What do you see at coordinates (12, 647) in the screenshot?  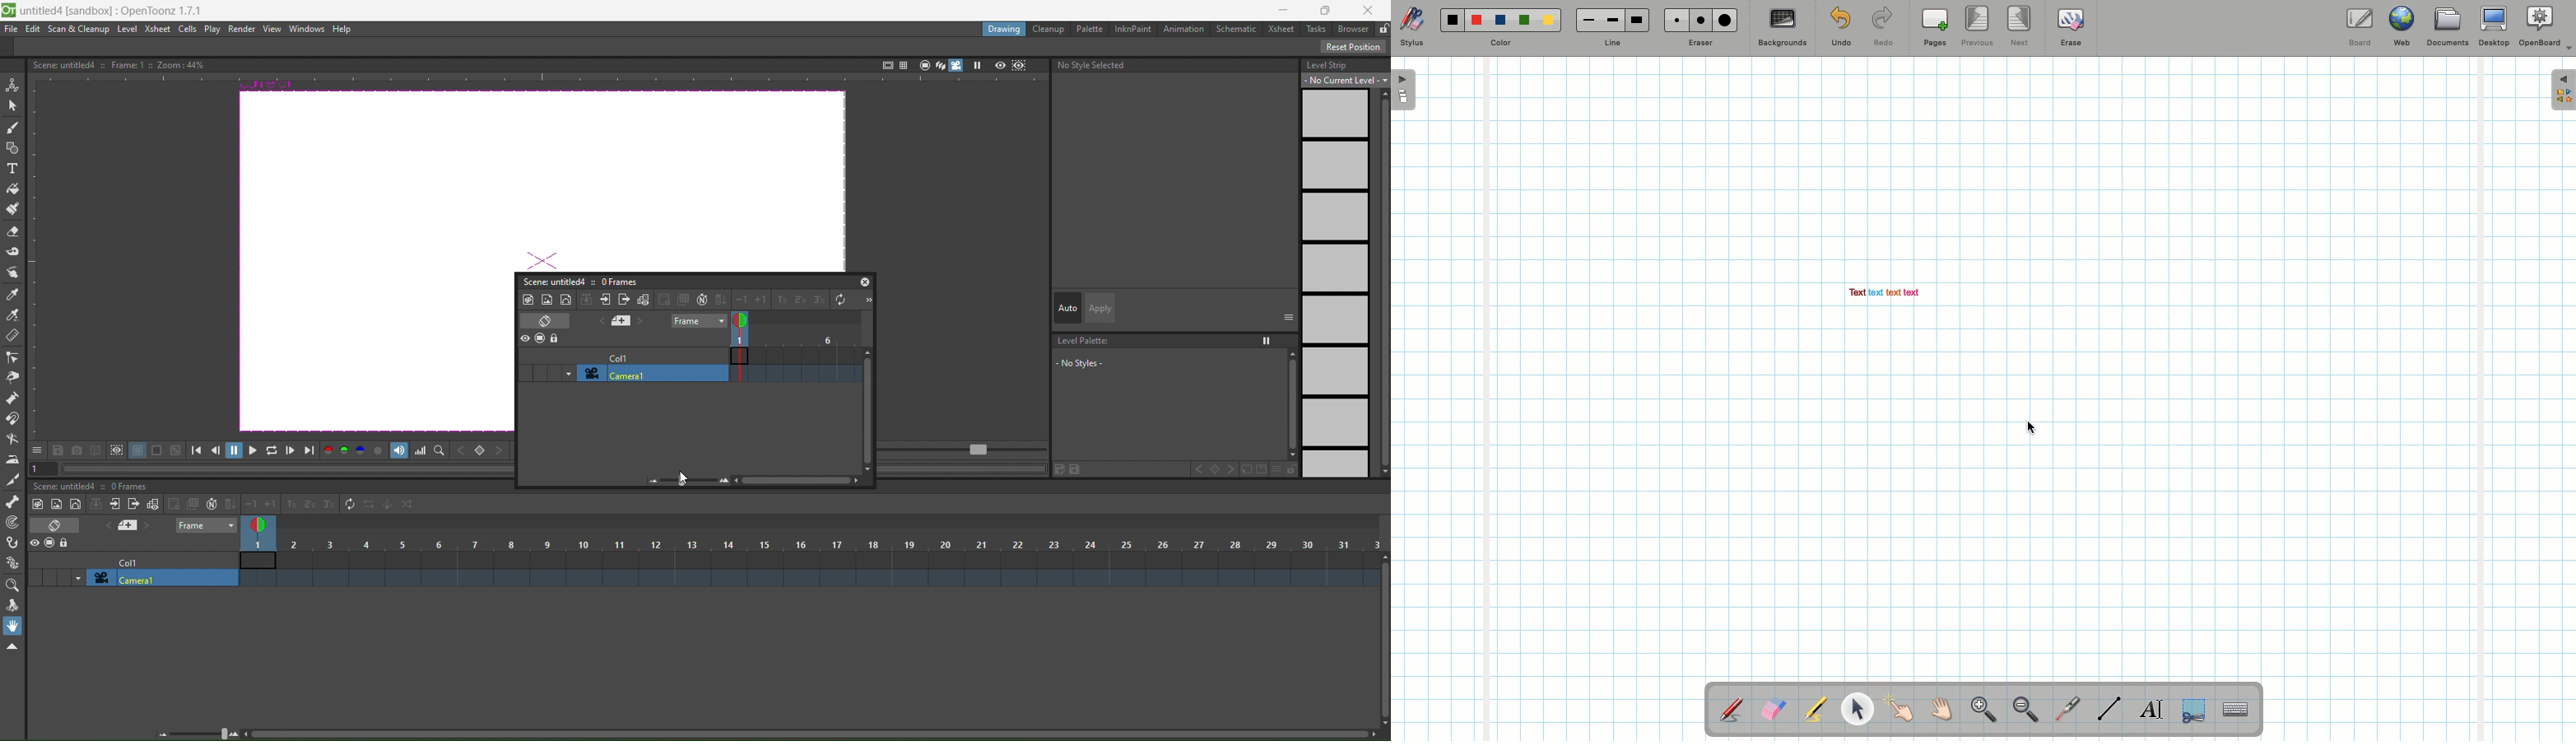 I see `hide toolbar` at bounding box center [12, 647].